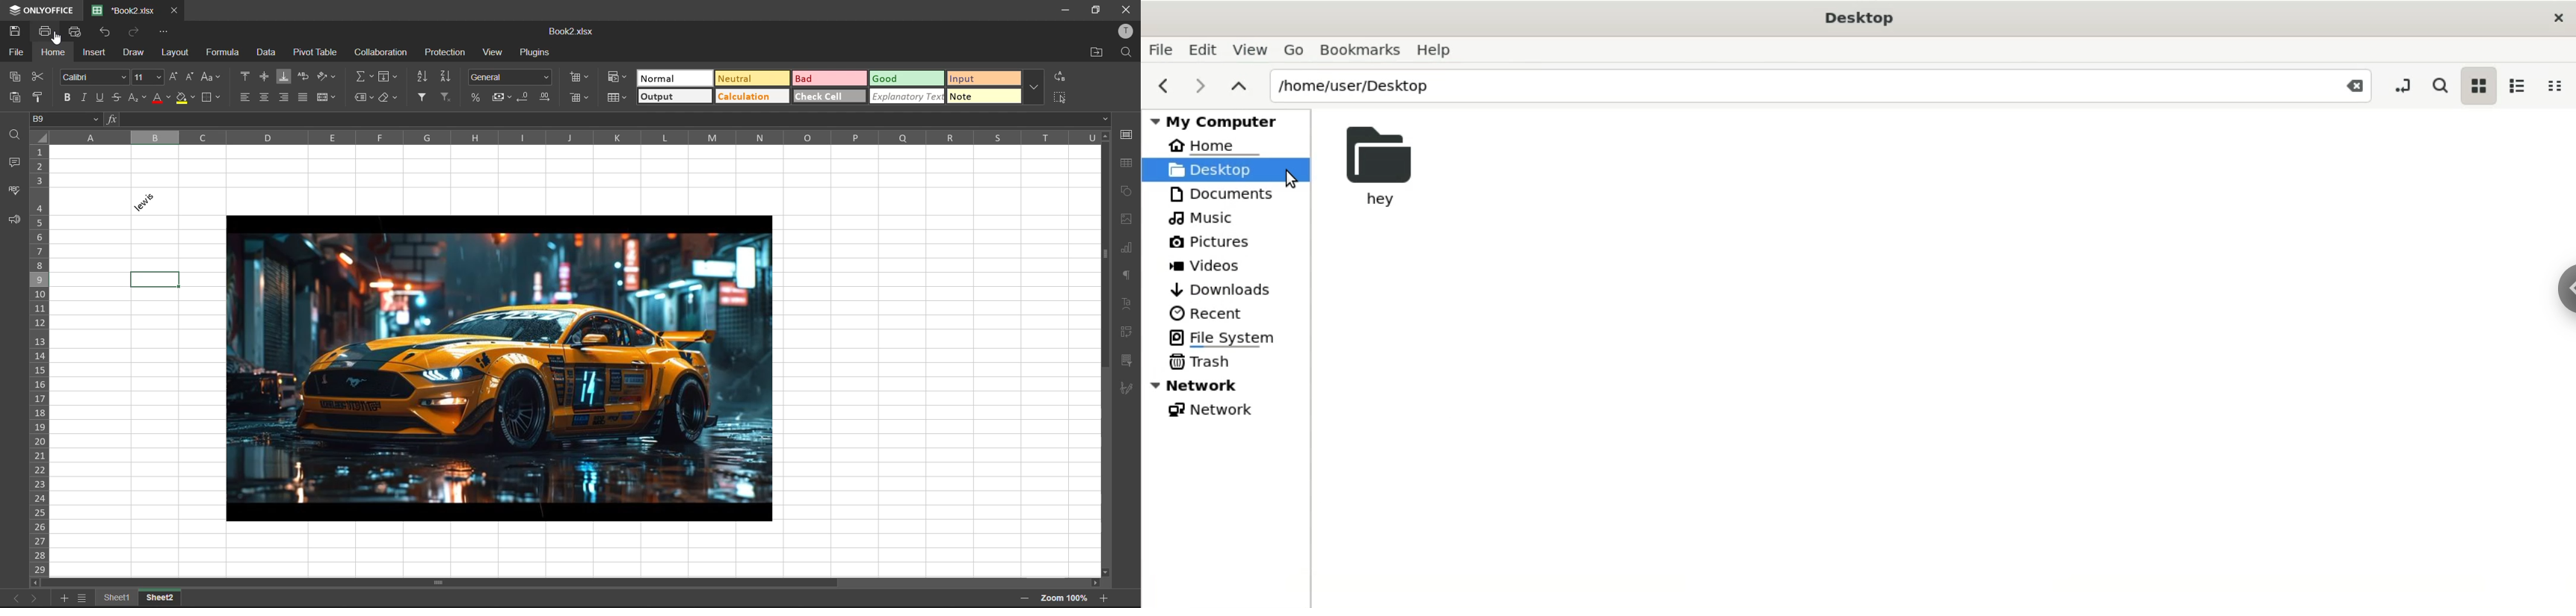 This screenshot has height=616, width=2576. What do you see at coordinates (330, 97) in the screenshot?
I see `merge and center` at bounding box center [330, 97].